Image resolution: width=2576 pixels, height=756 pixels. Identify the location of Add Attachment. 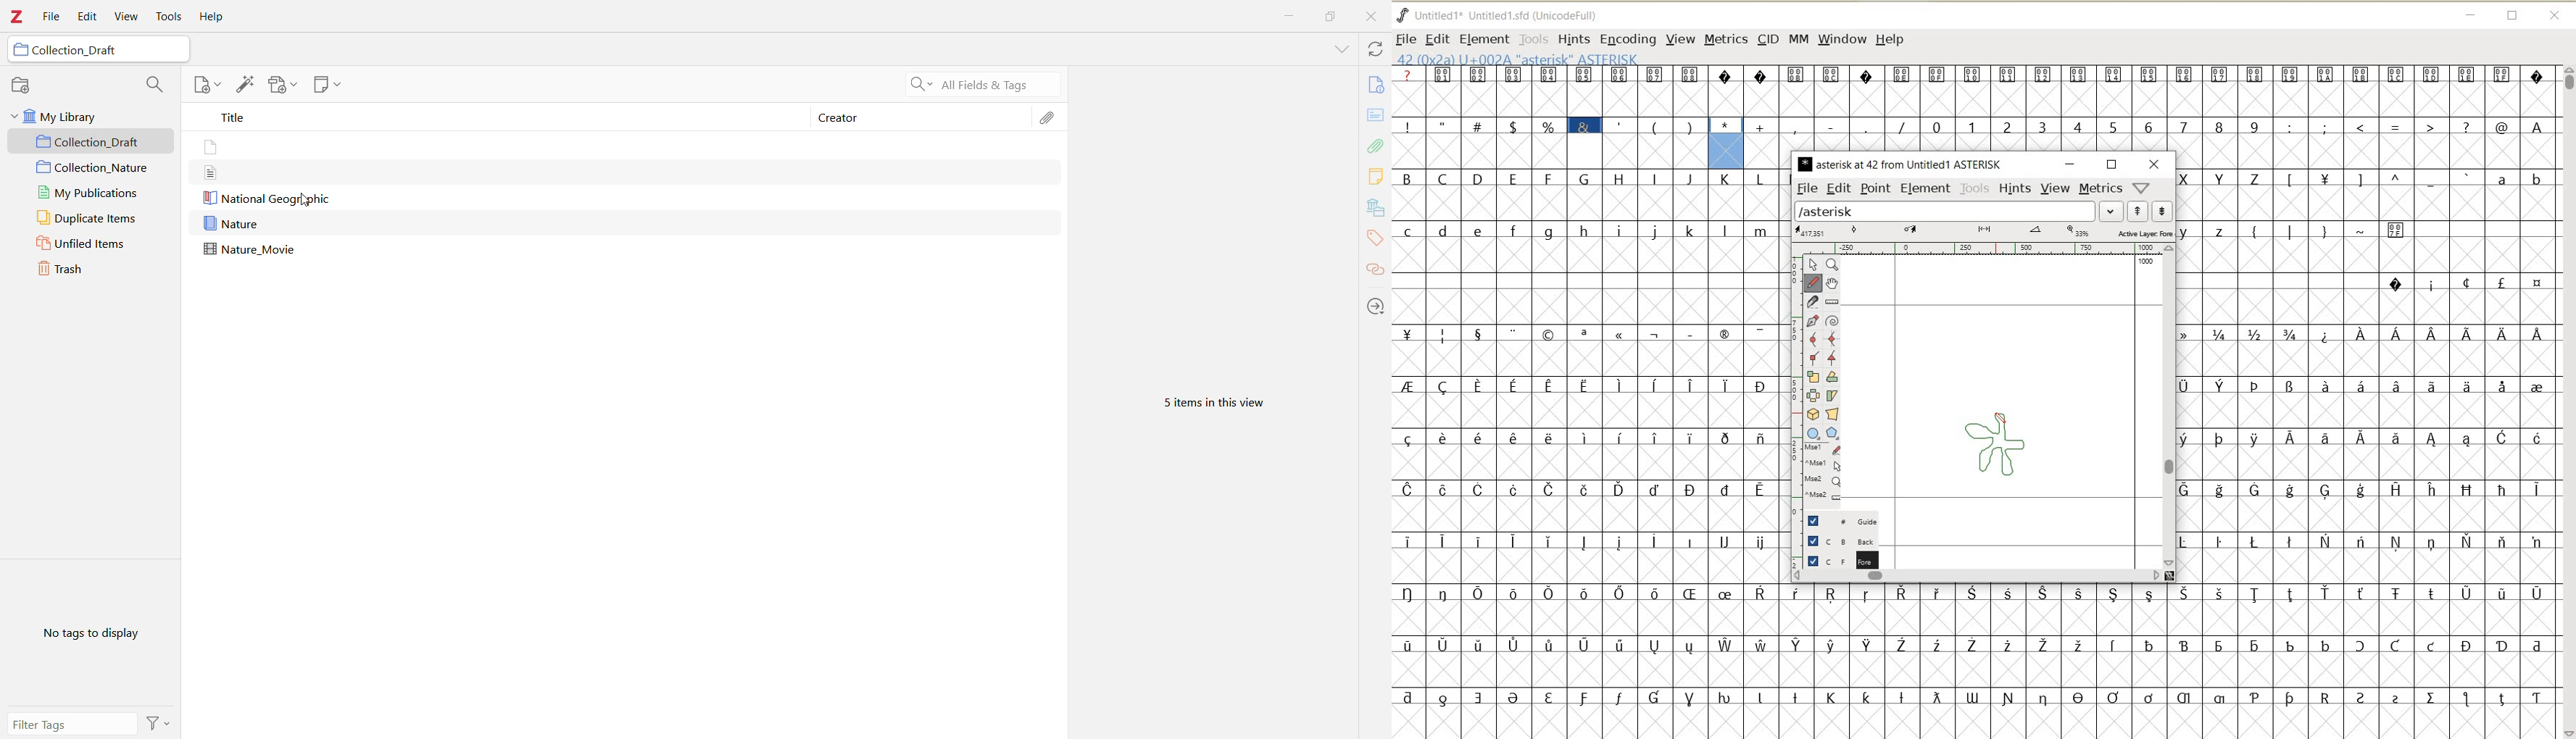
(279, 85).